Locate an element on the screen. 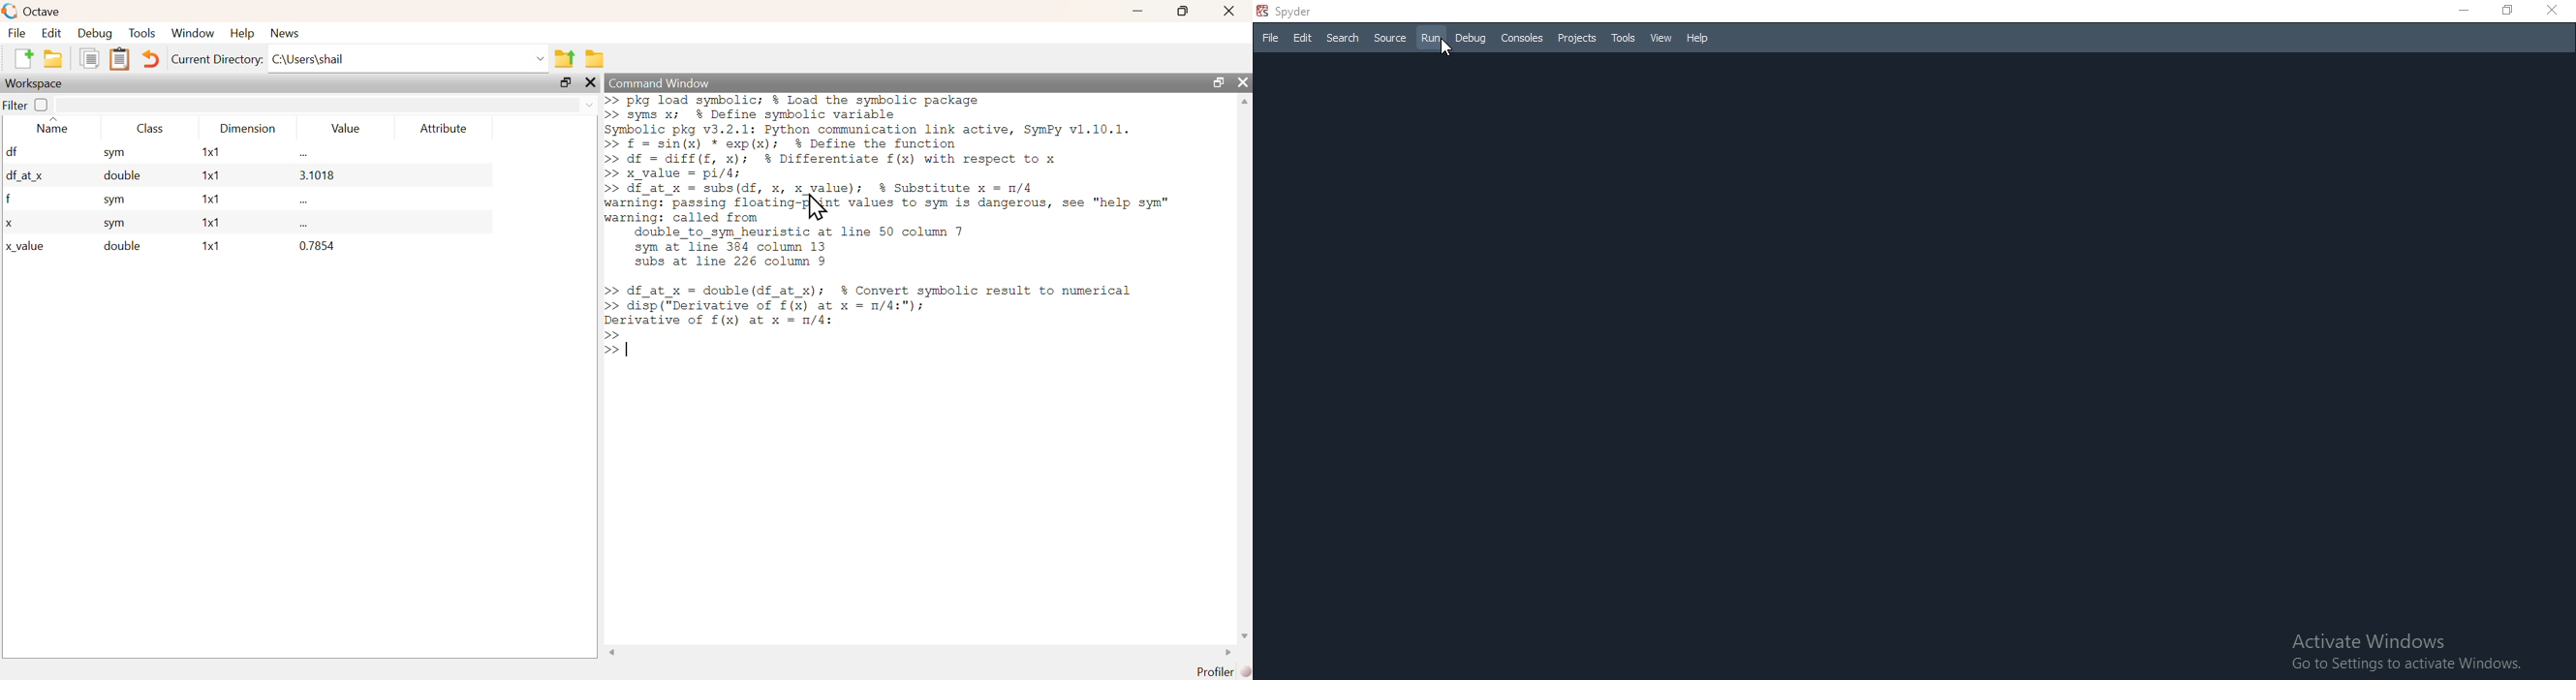  Consoles is located at coordinates (1521, 38).